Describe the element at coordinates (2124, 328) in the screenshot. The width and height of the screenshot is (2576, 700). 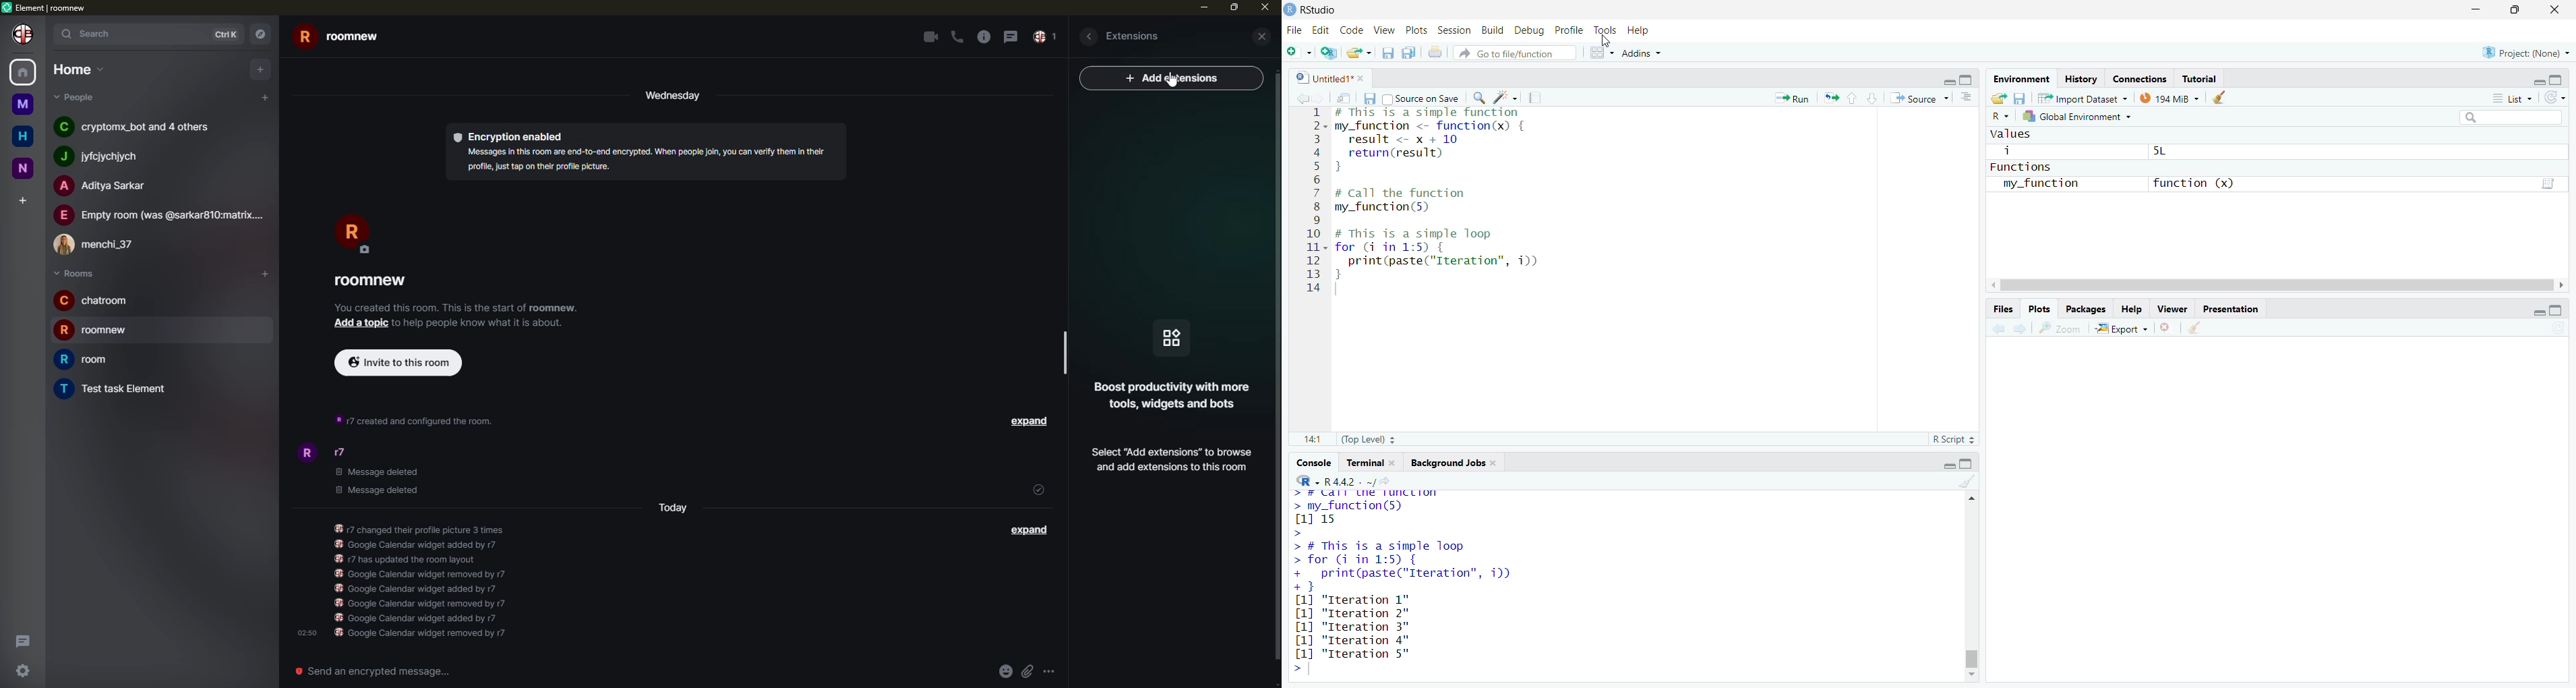
I see `export` at that location.